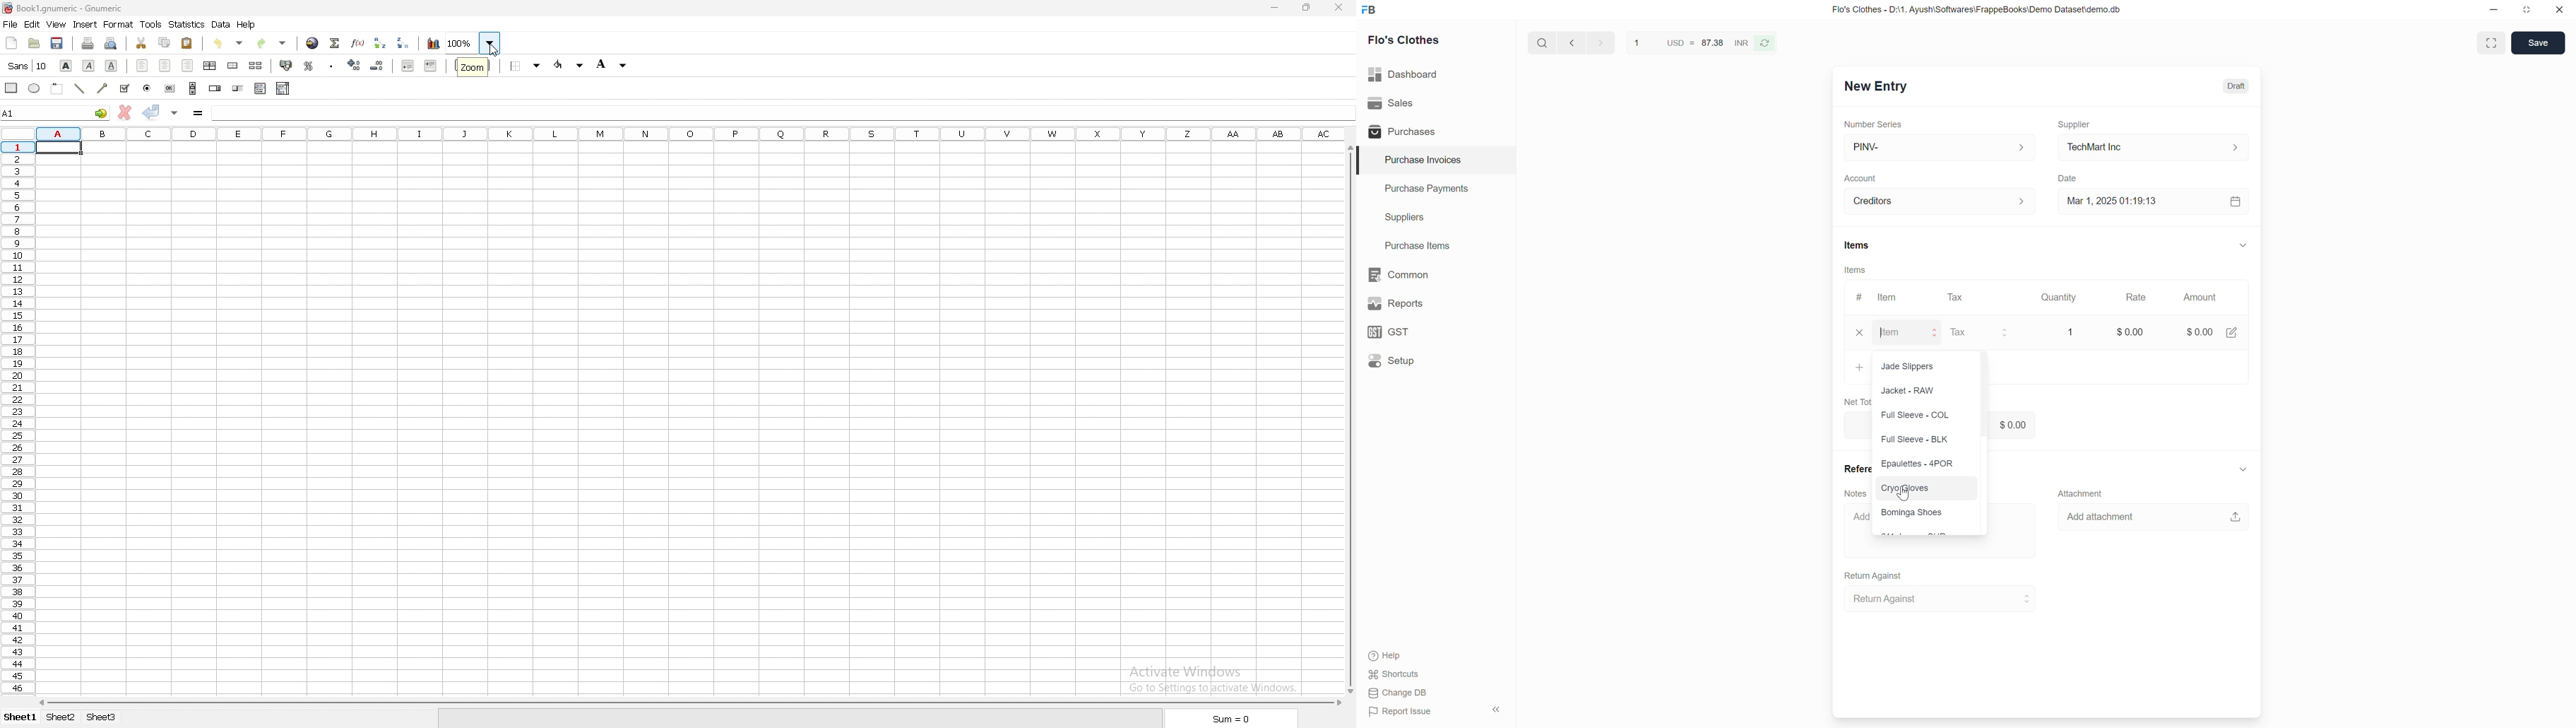 The image size is (2576, 728). Describe the element at coordinates (187, 24) in the screenshot. I see `statistics` at that location.